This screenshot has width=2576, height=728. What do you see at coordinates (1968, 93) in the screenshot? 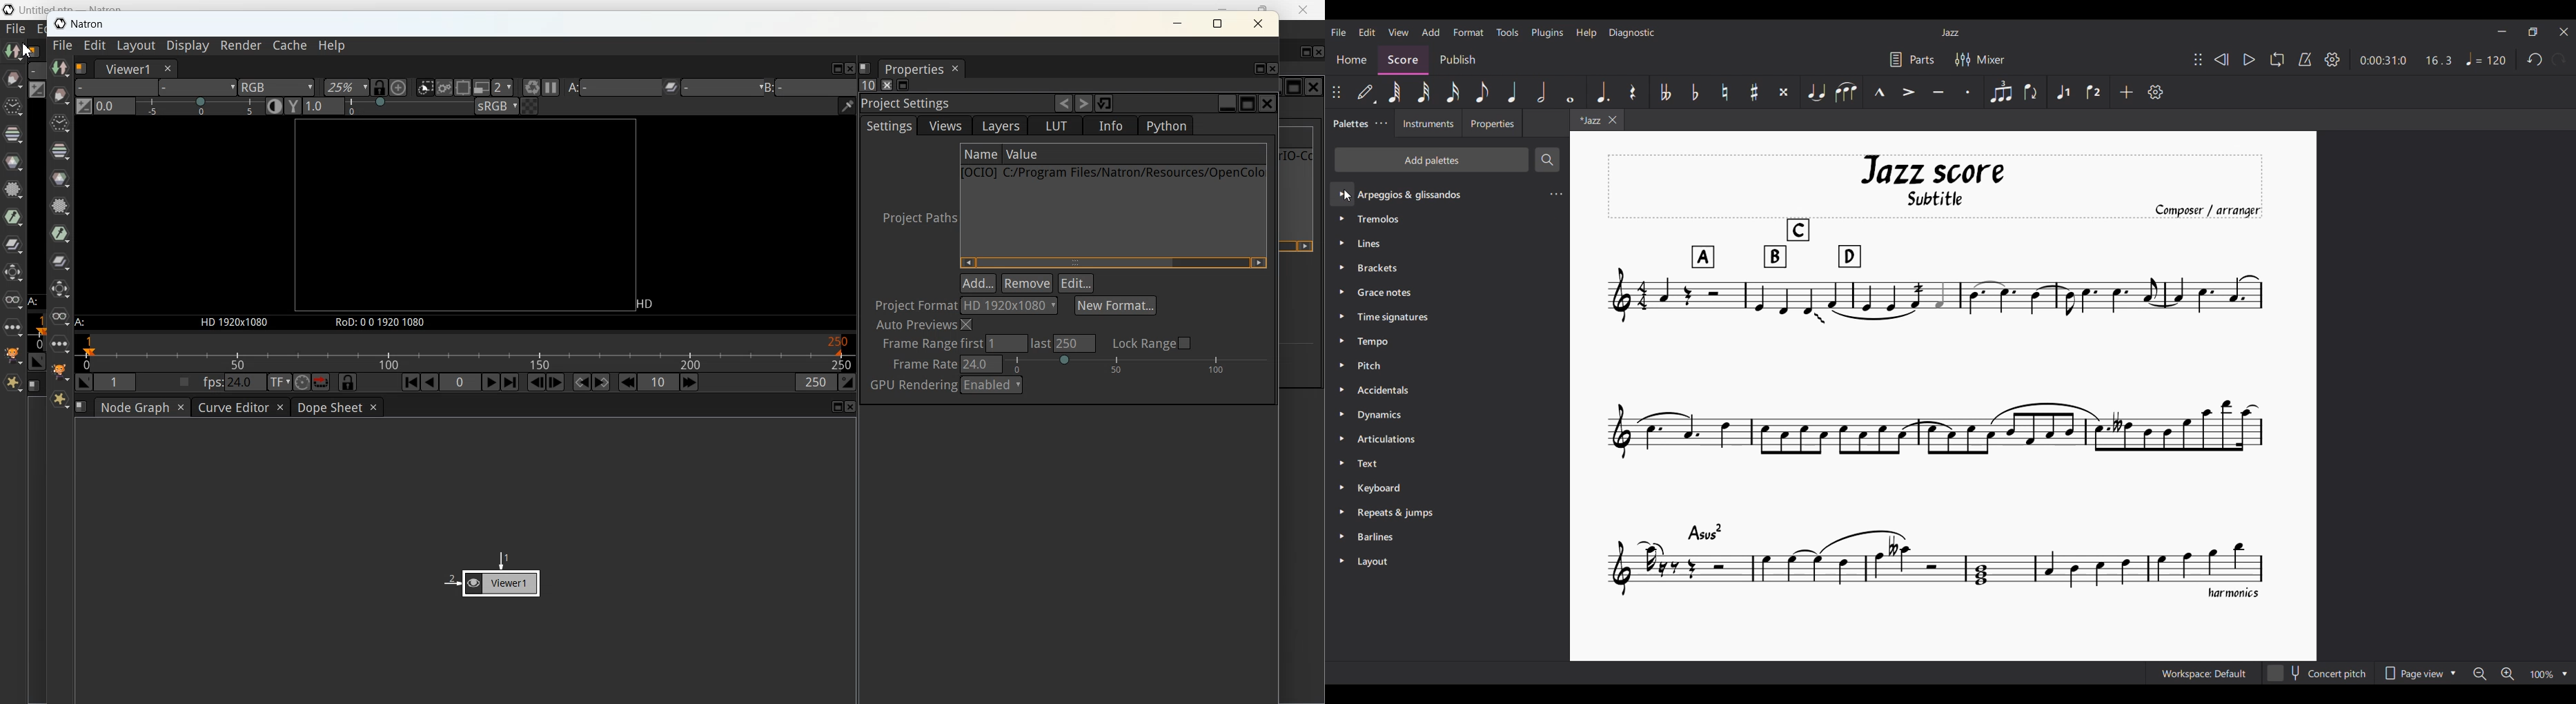
I see `Staccato` at bounding box center [1968, 93].